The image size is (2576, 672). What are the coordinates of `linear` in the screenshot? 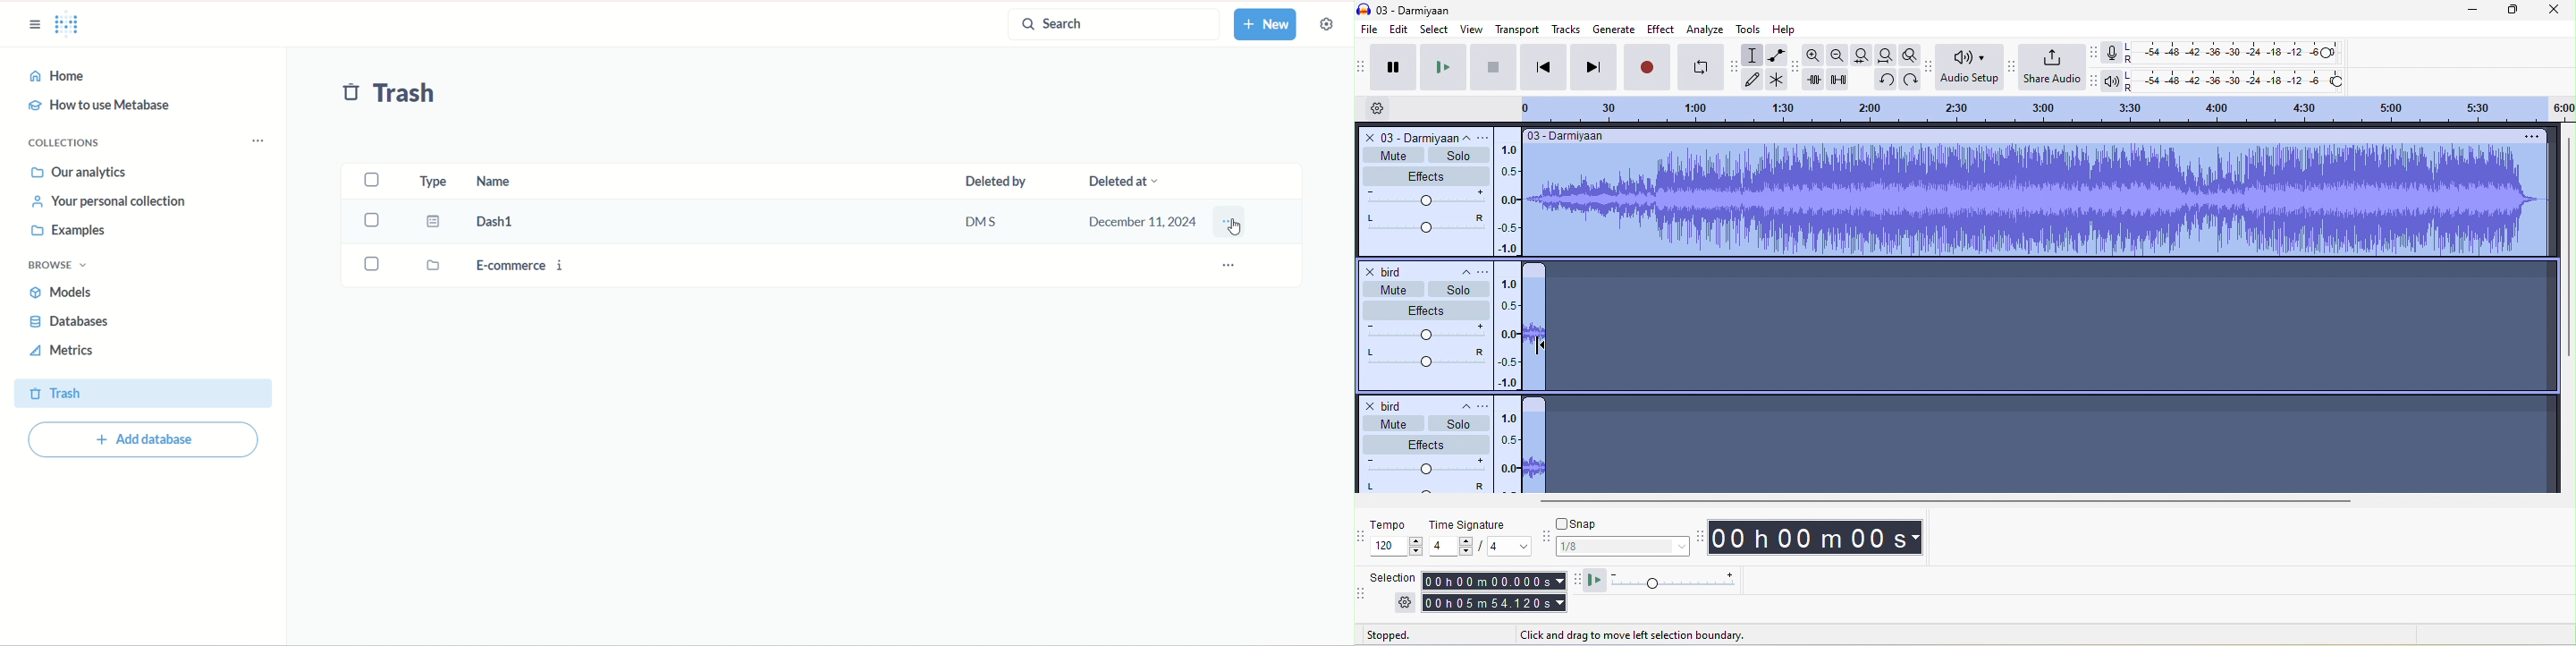 It's located at (1510, 193).